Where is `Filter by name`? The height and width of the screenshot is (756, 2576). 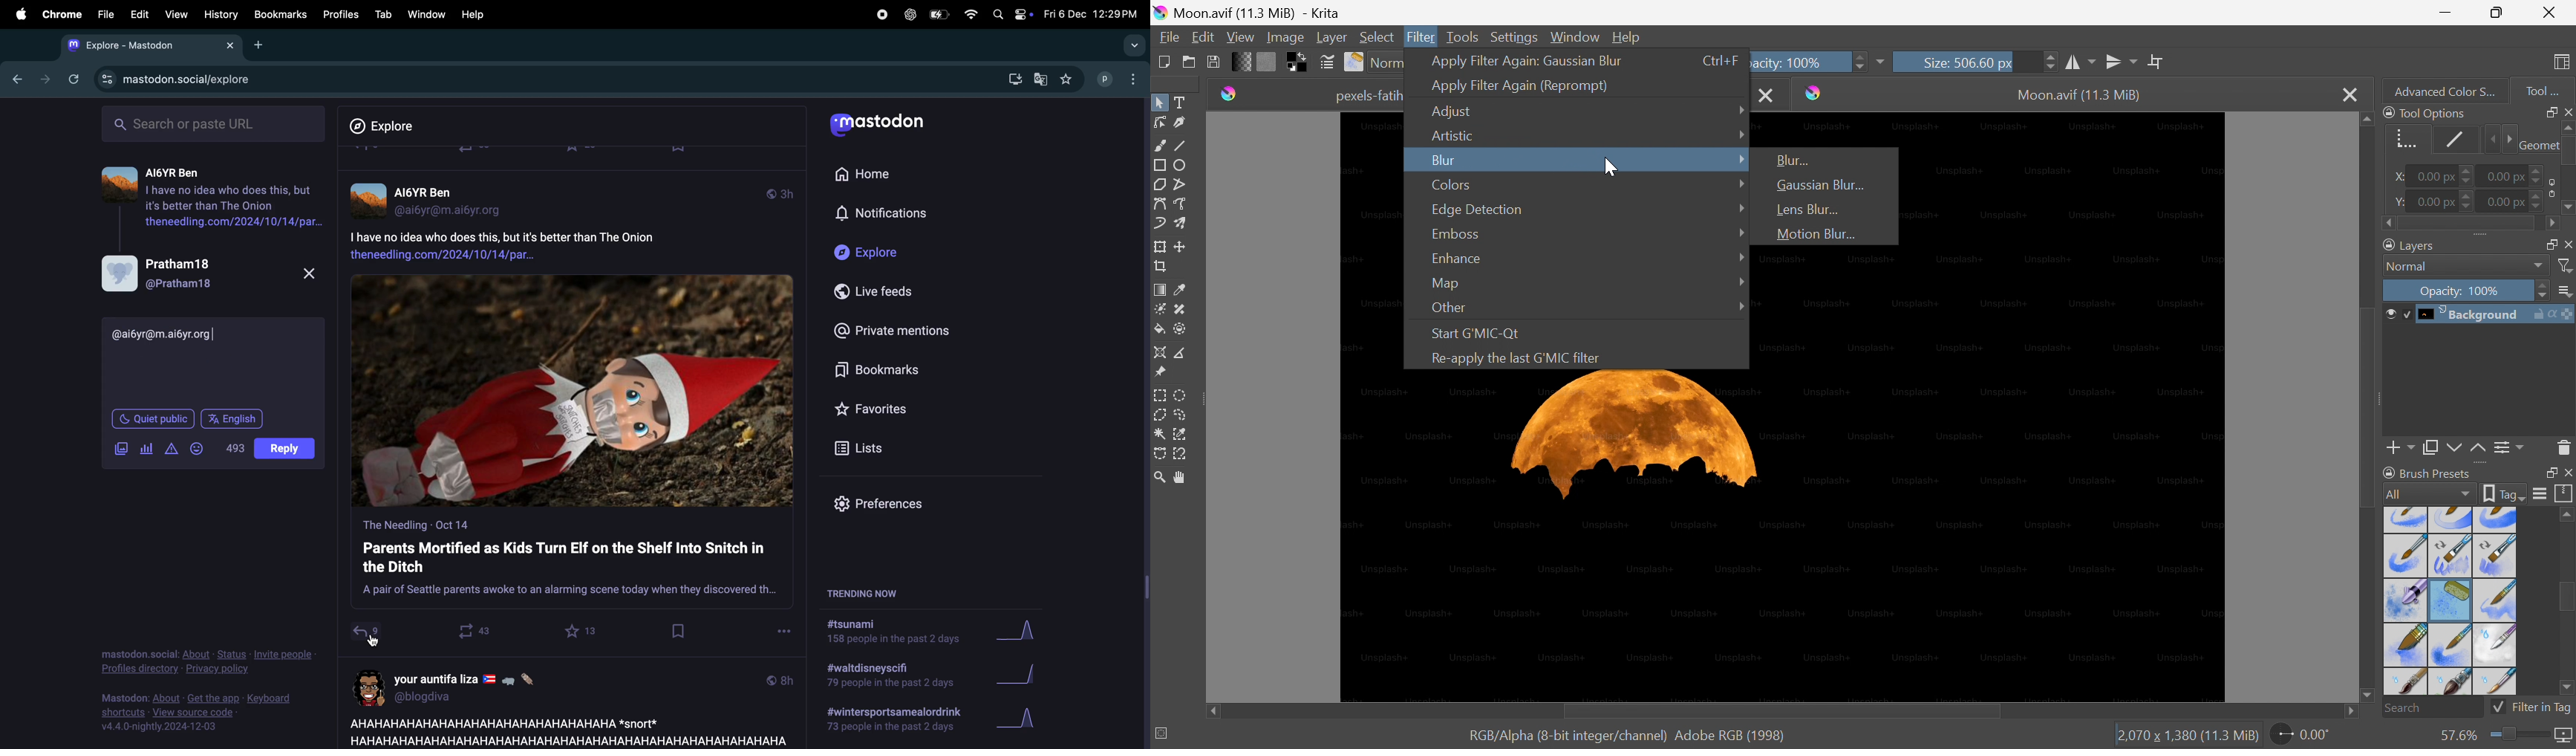 Filter by name is located at coordinates (2566, 265).